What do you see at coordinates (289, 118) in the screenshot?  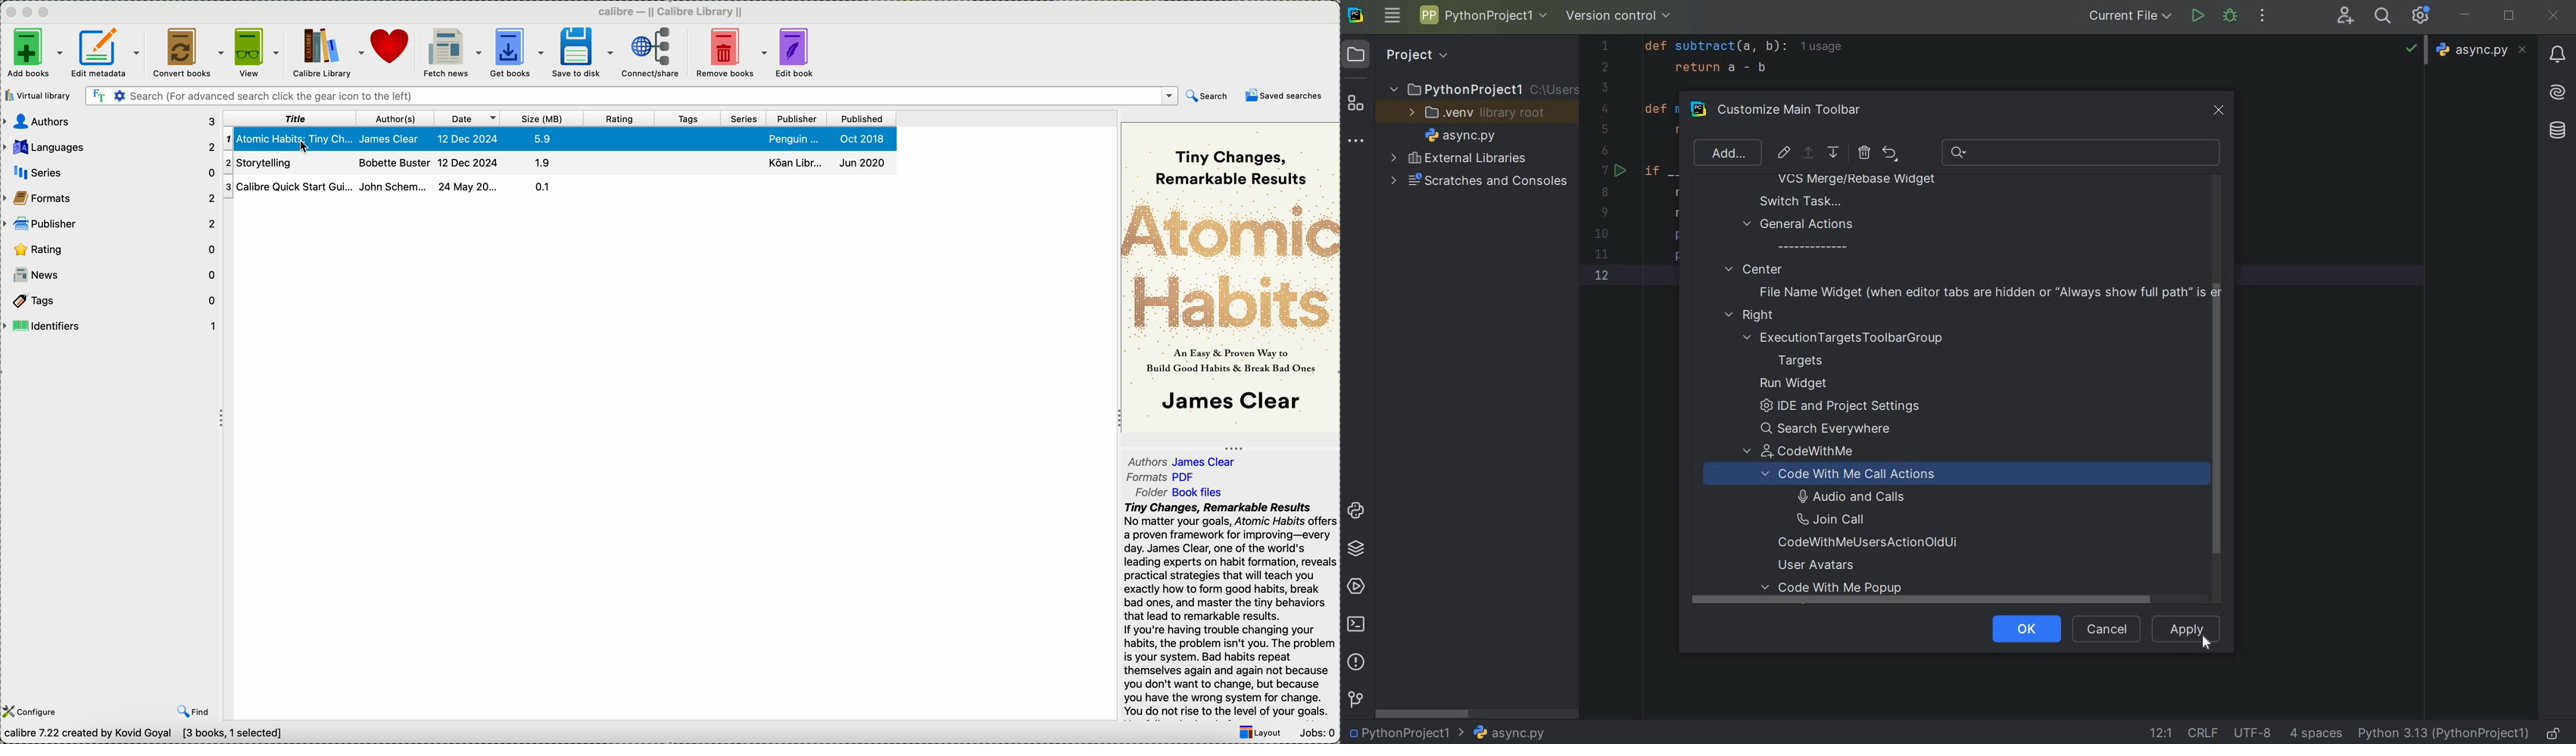 I see `title` at bounding box center [289, 118].